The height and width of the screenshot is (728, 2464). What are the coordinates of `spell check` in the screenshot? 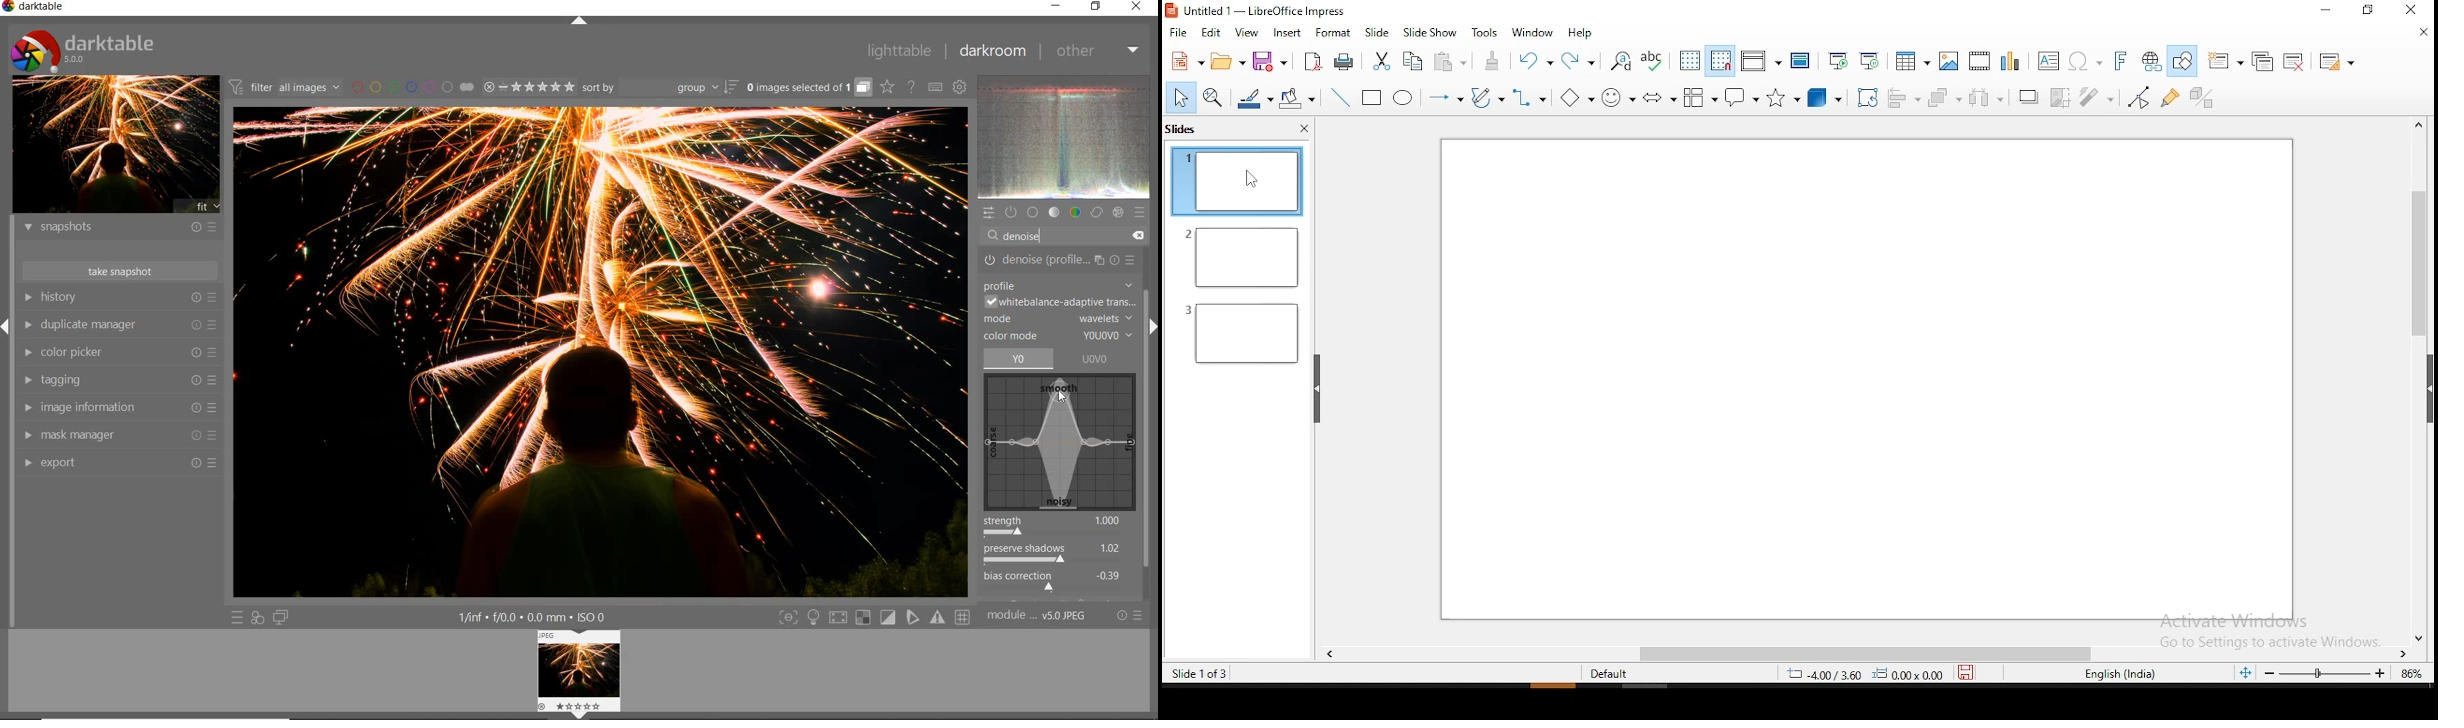 It's located at (1656, 63).